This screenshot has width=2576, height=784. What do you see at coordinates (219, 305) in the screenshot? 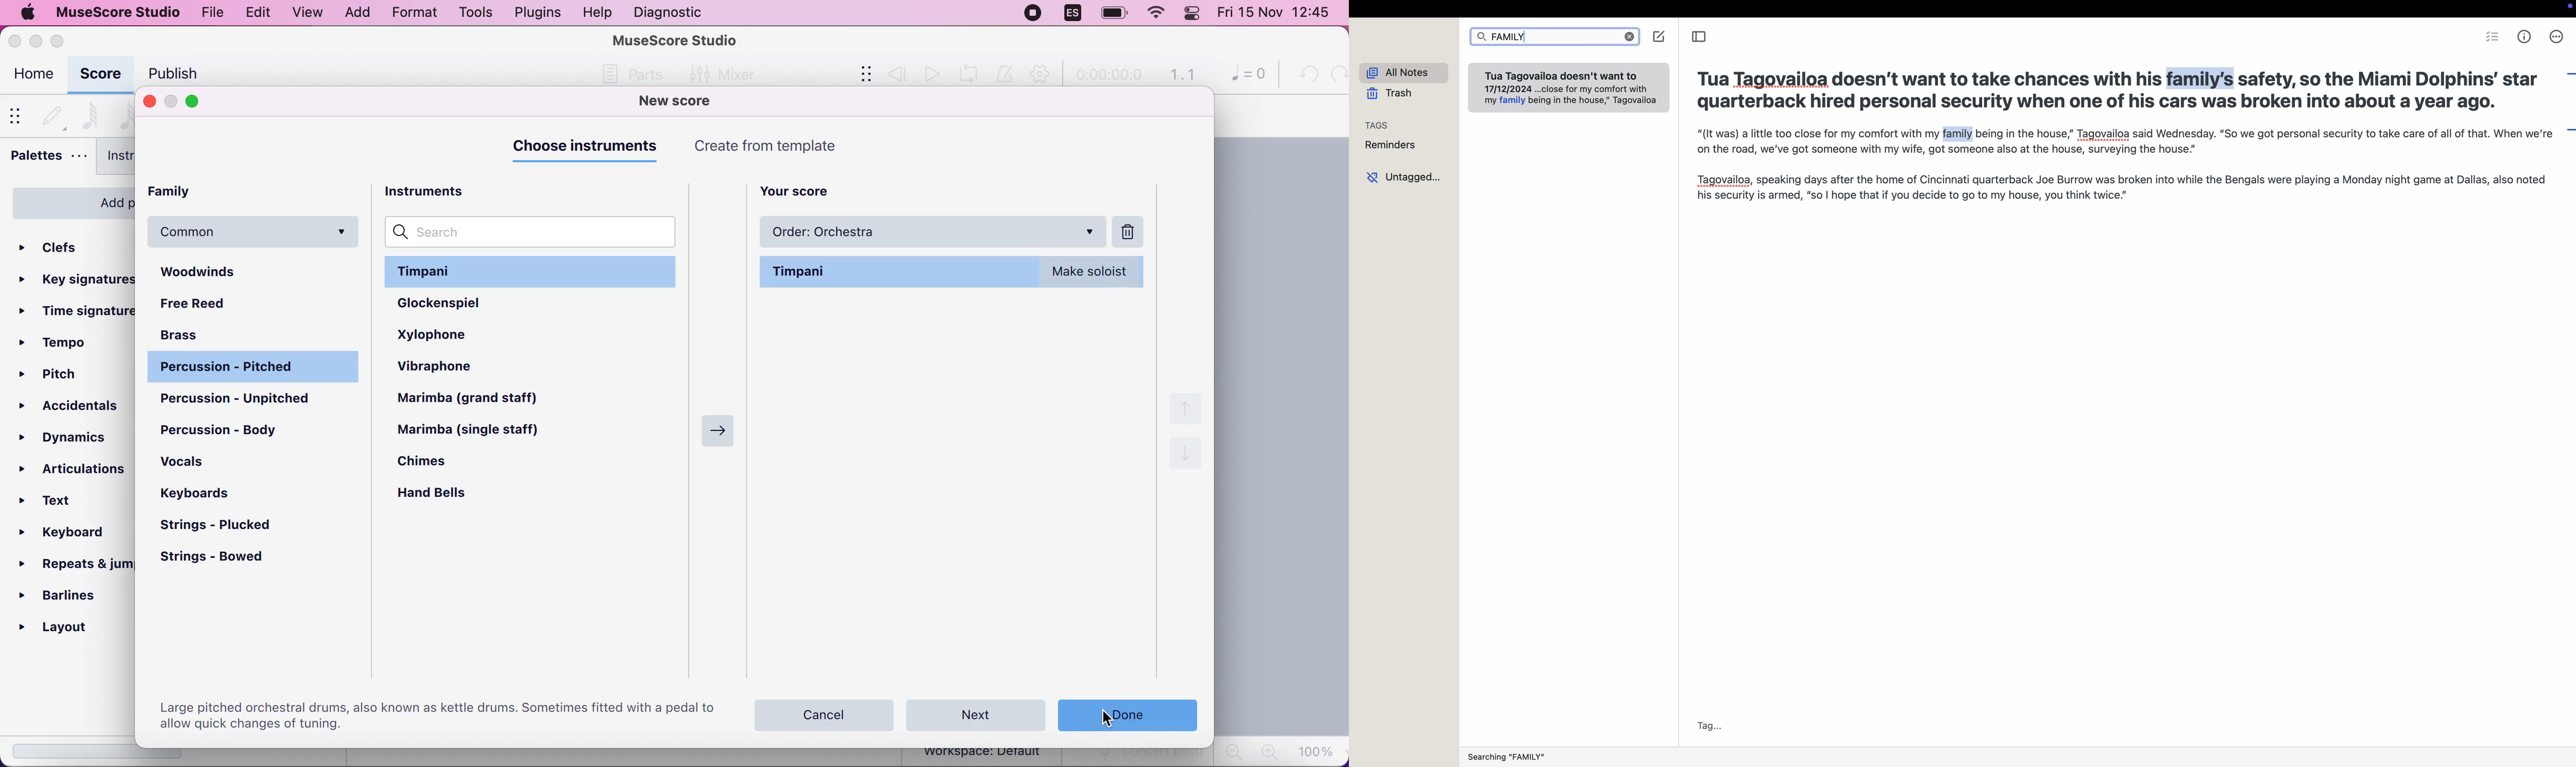
I see `free reed` at bounding box center [219, 305].